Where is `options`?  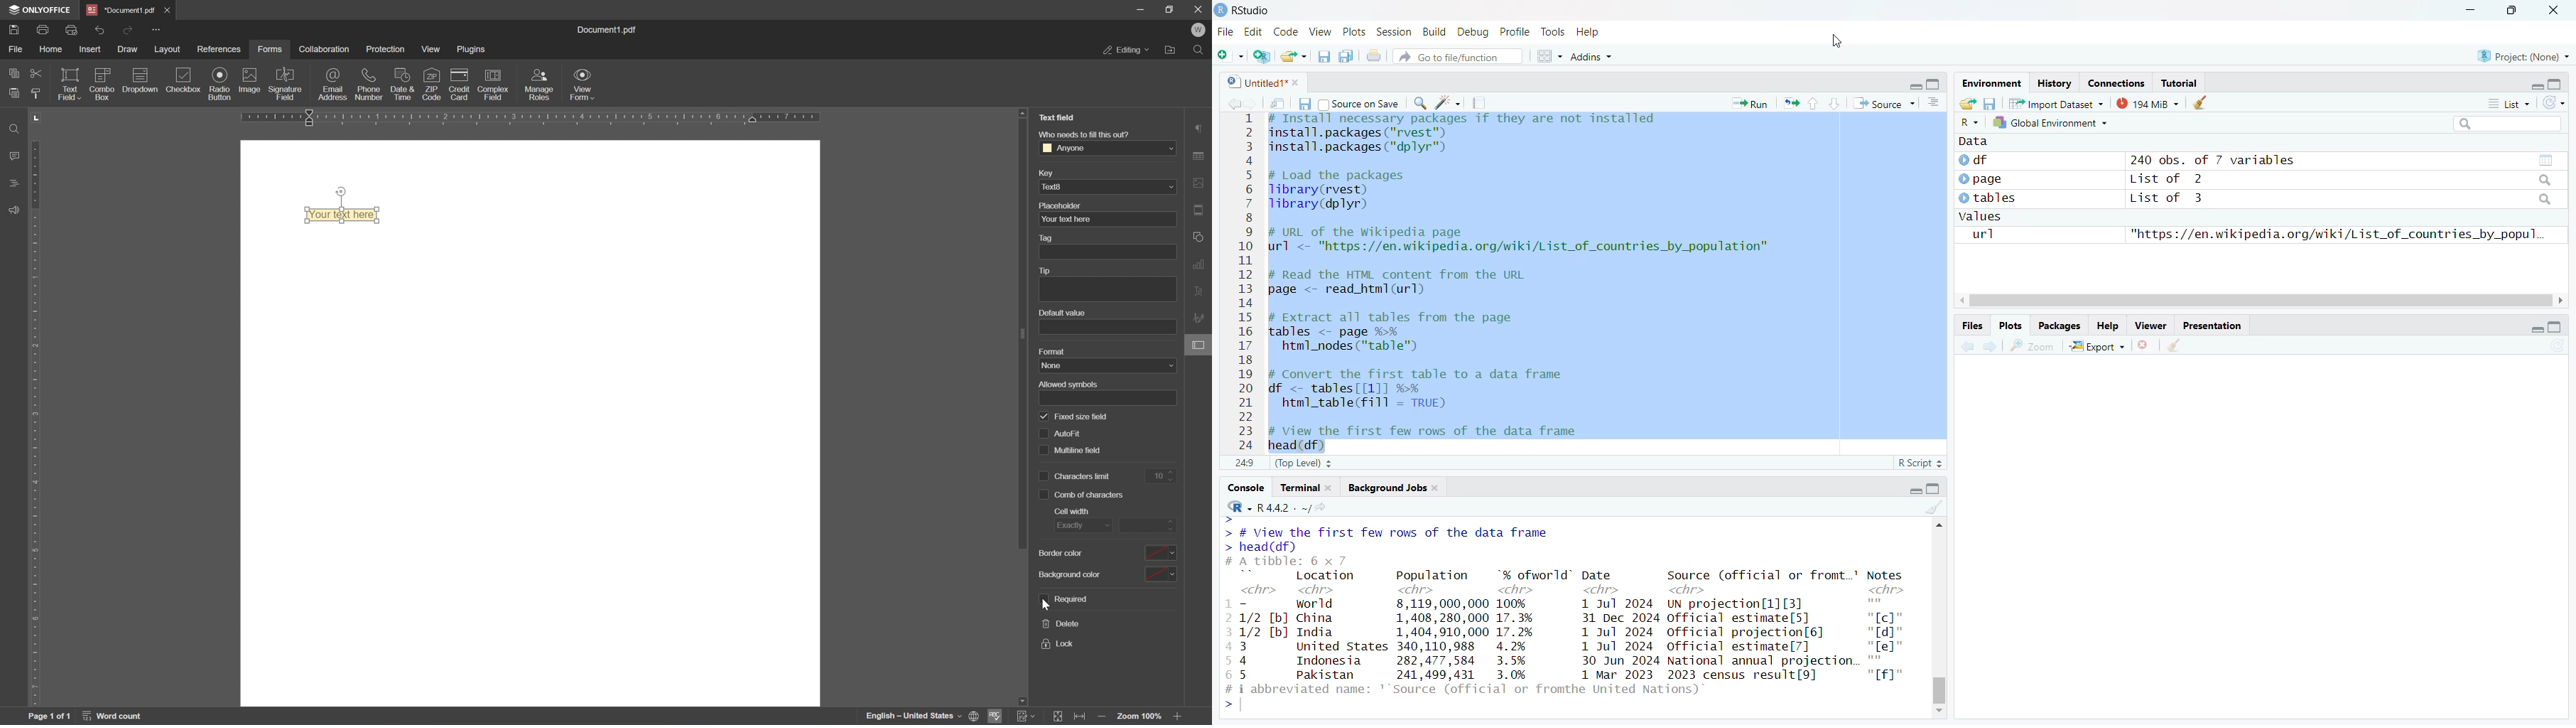 options is located at coordinates (1551, 56).